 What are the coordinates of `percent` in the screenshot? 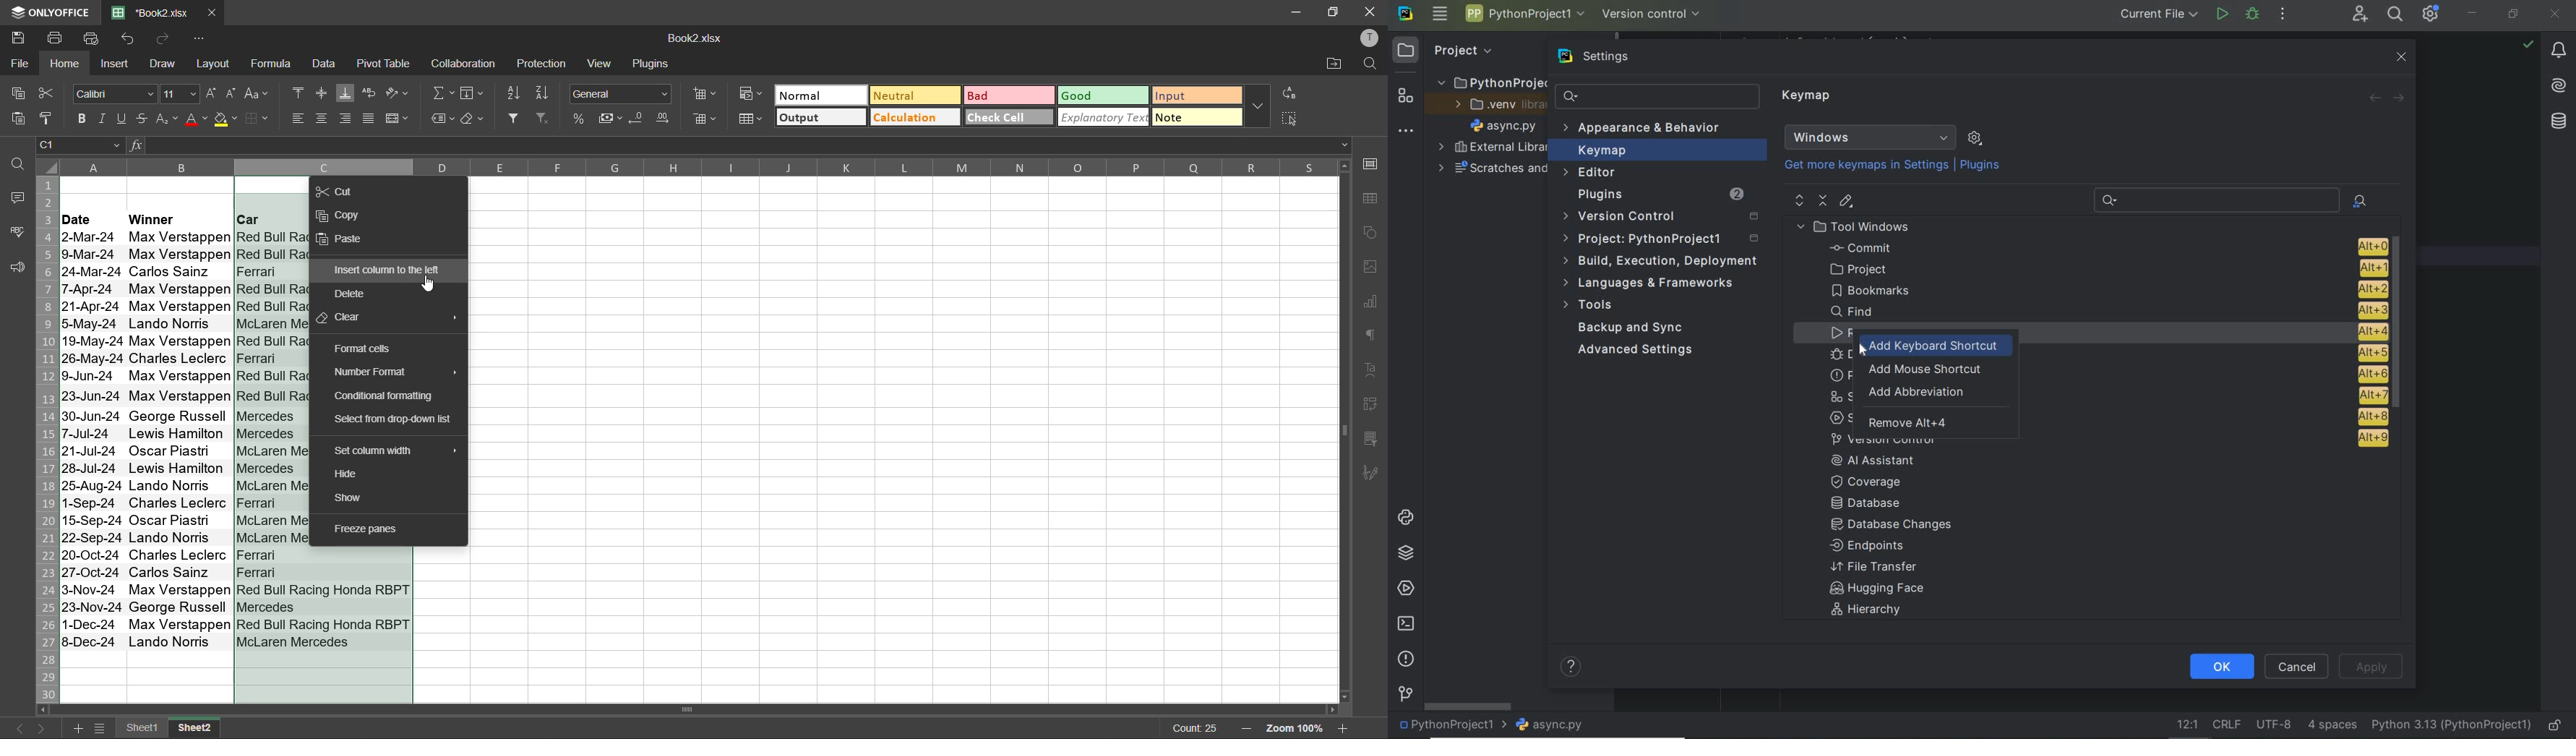 It's located at (580, 119).